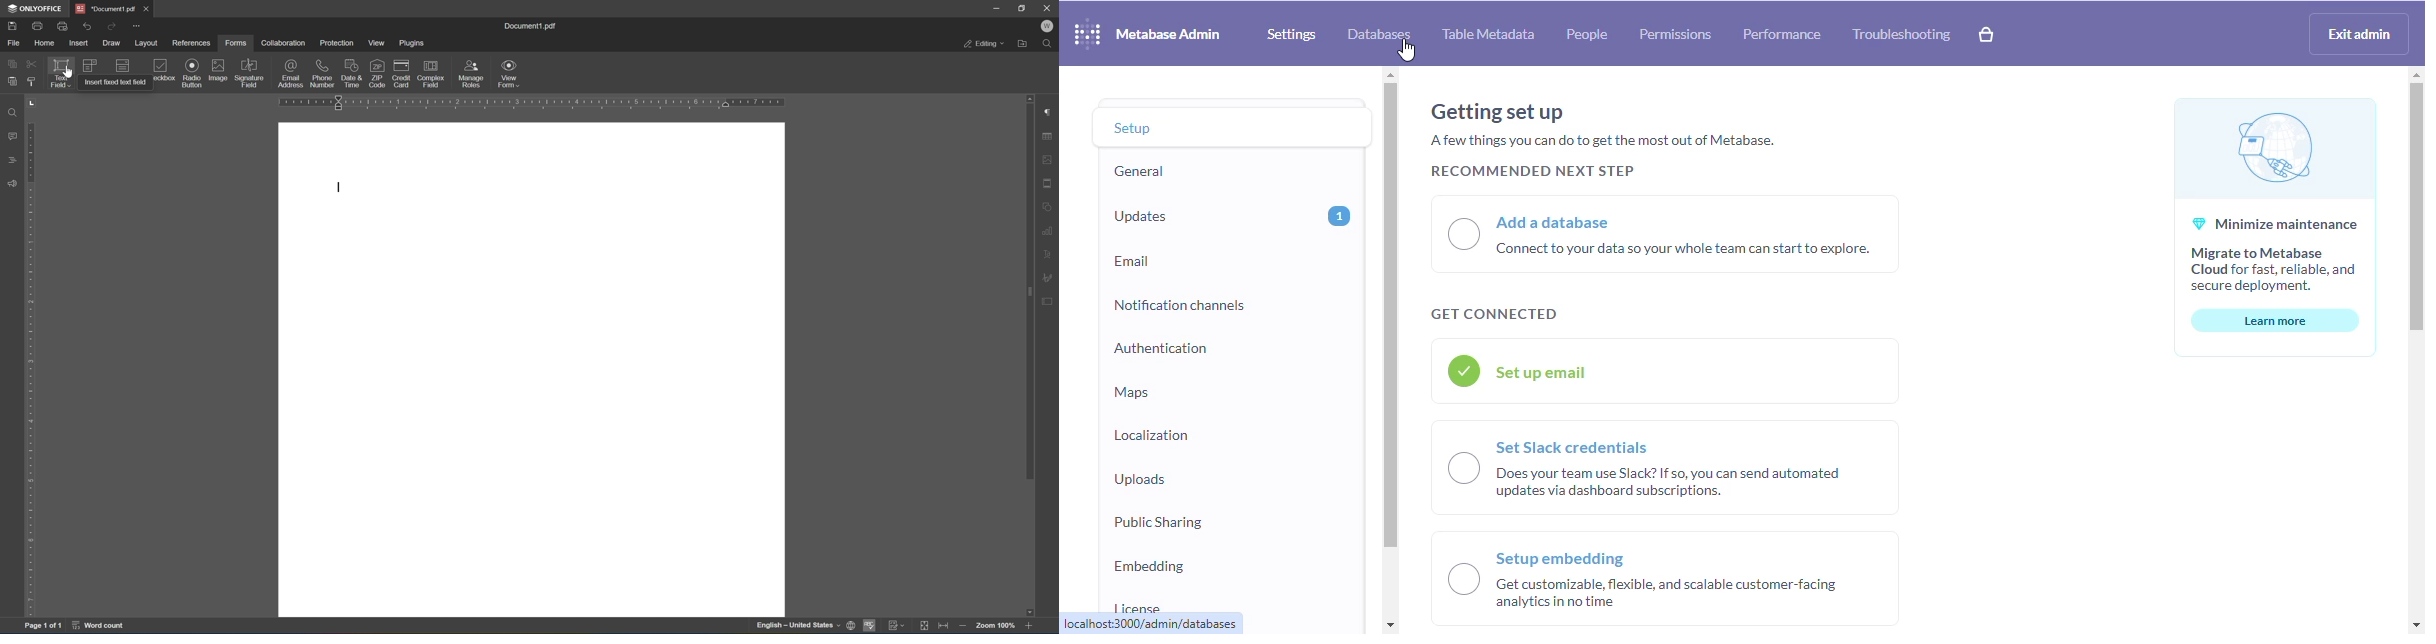  What do you see at coordinates (321, 72) in the screenshot?
I see `phone number` at bounding box center [321, 72].